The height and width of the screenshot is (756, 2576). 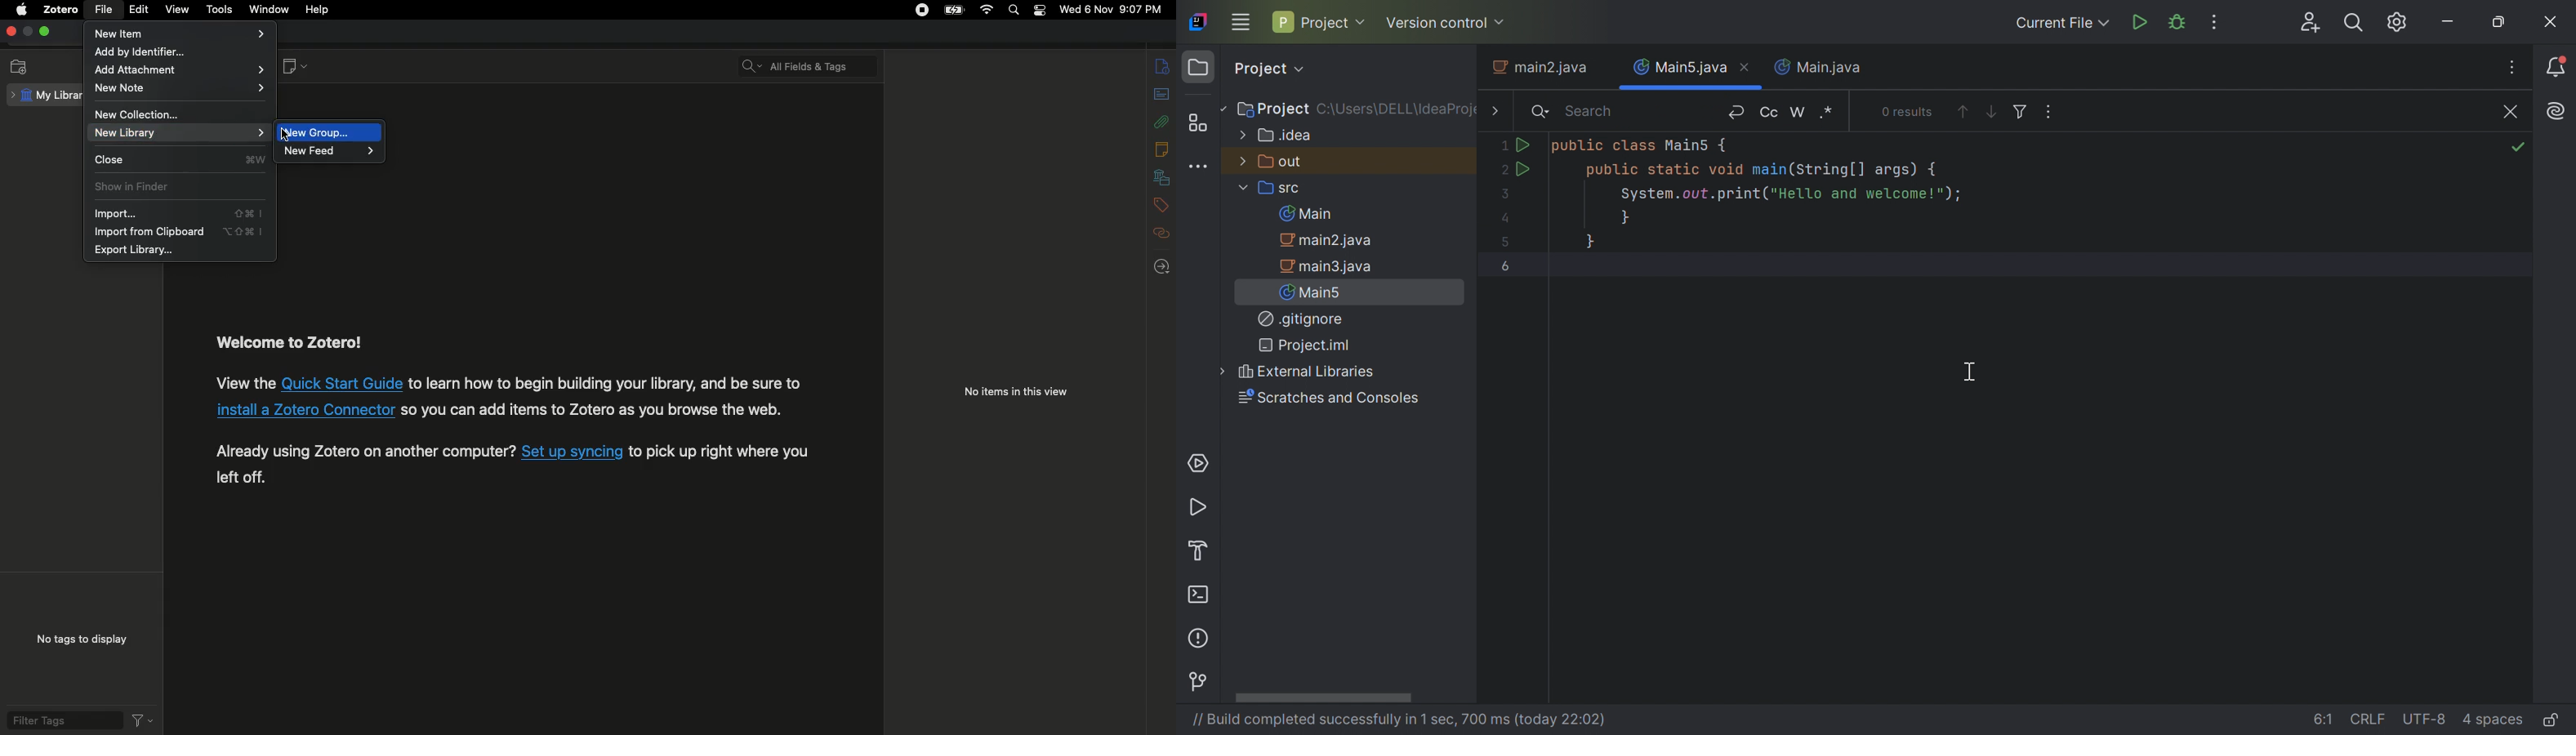 What do you see at coordinates (176, 214) in the screenshot?
I see `Import` at bounding box center [176, 214].